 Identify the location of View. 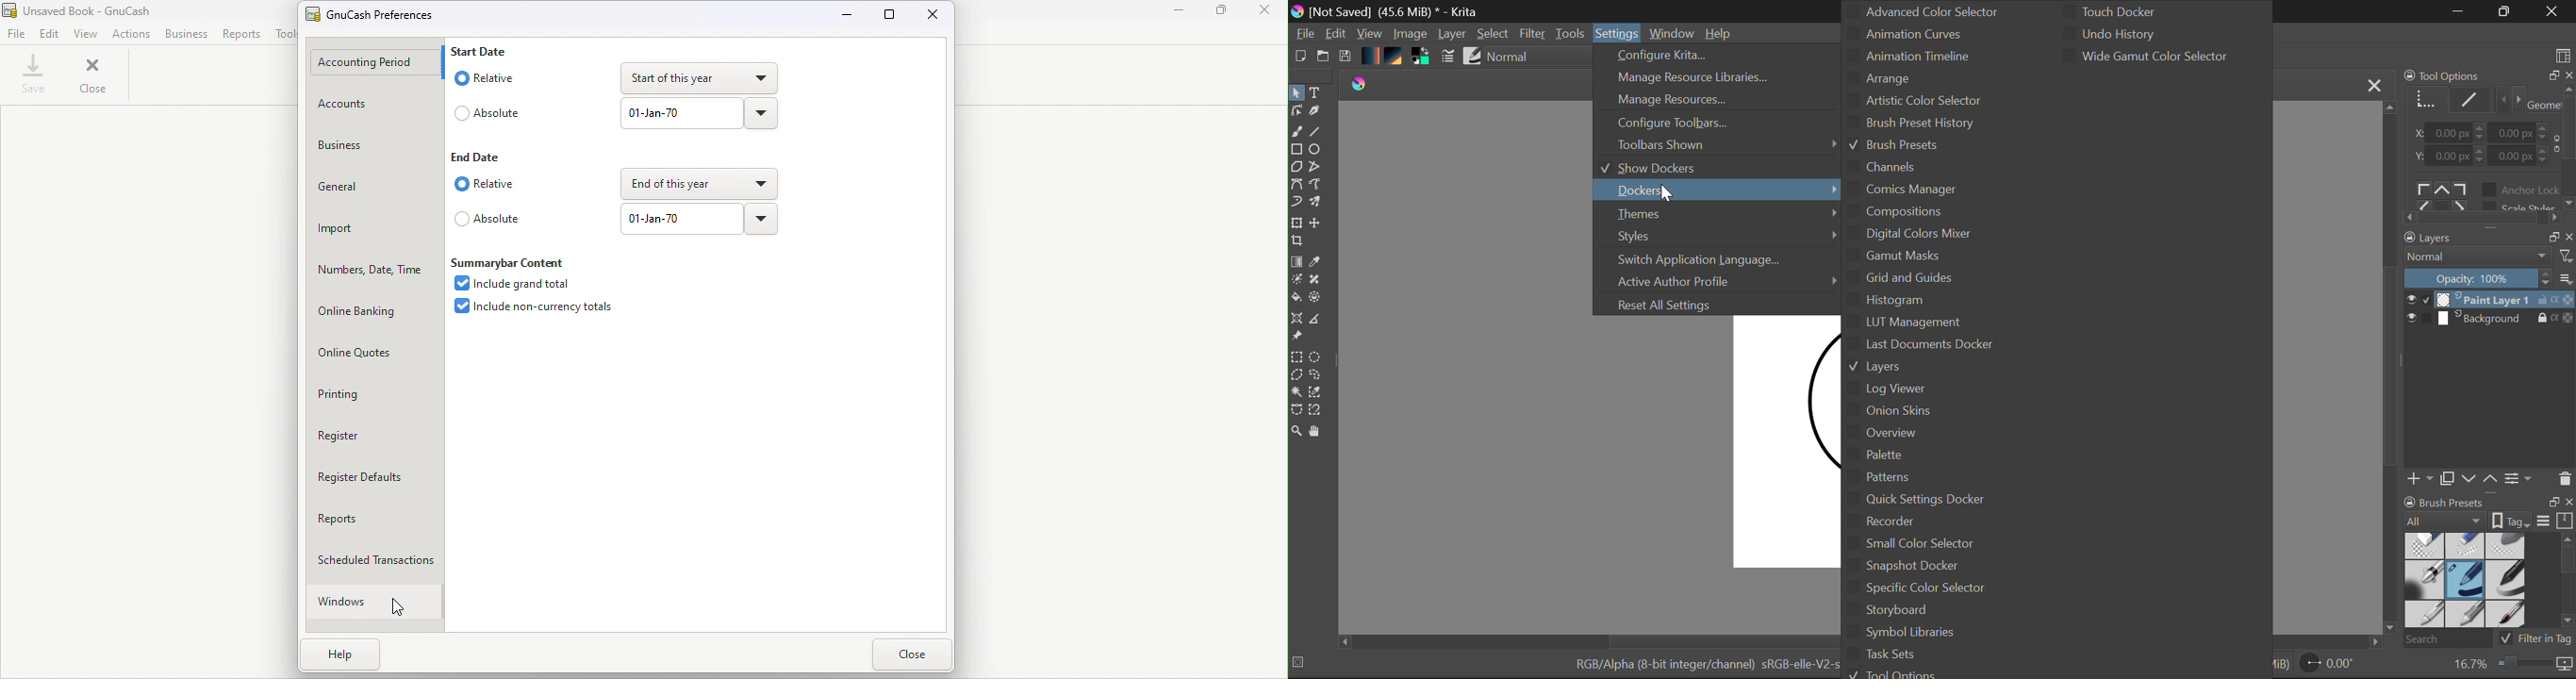
(1370, 34).